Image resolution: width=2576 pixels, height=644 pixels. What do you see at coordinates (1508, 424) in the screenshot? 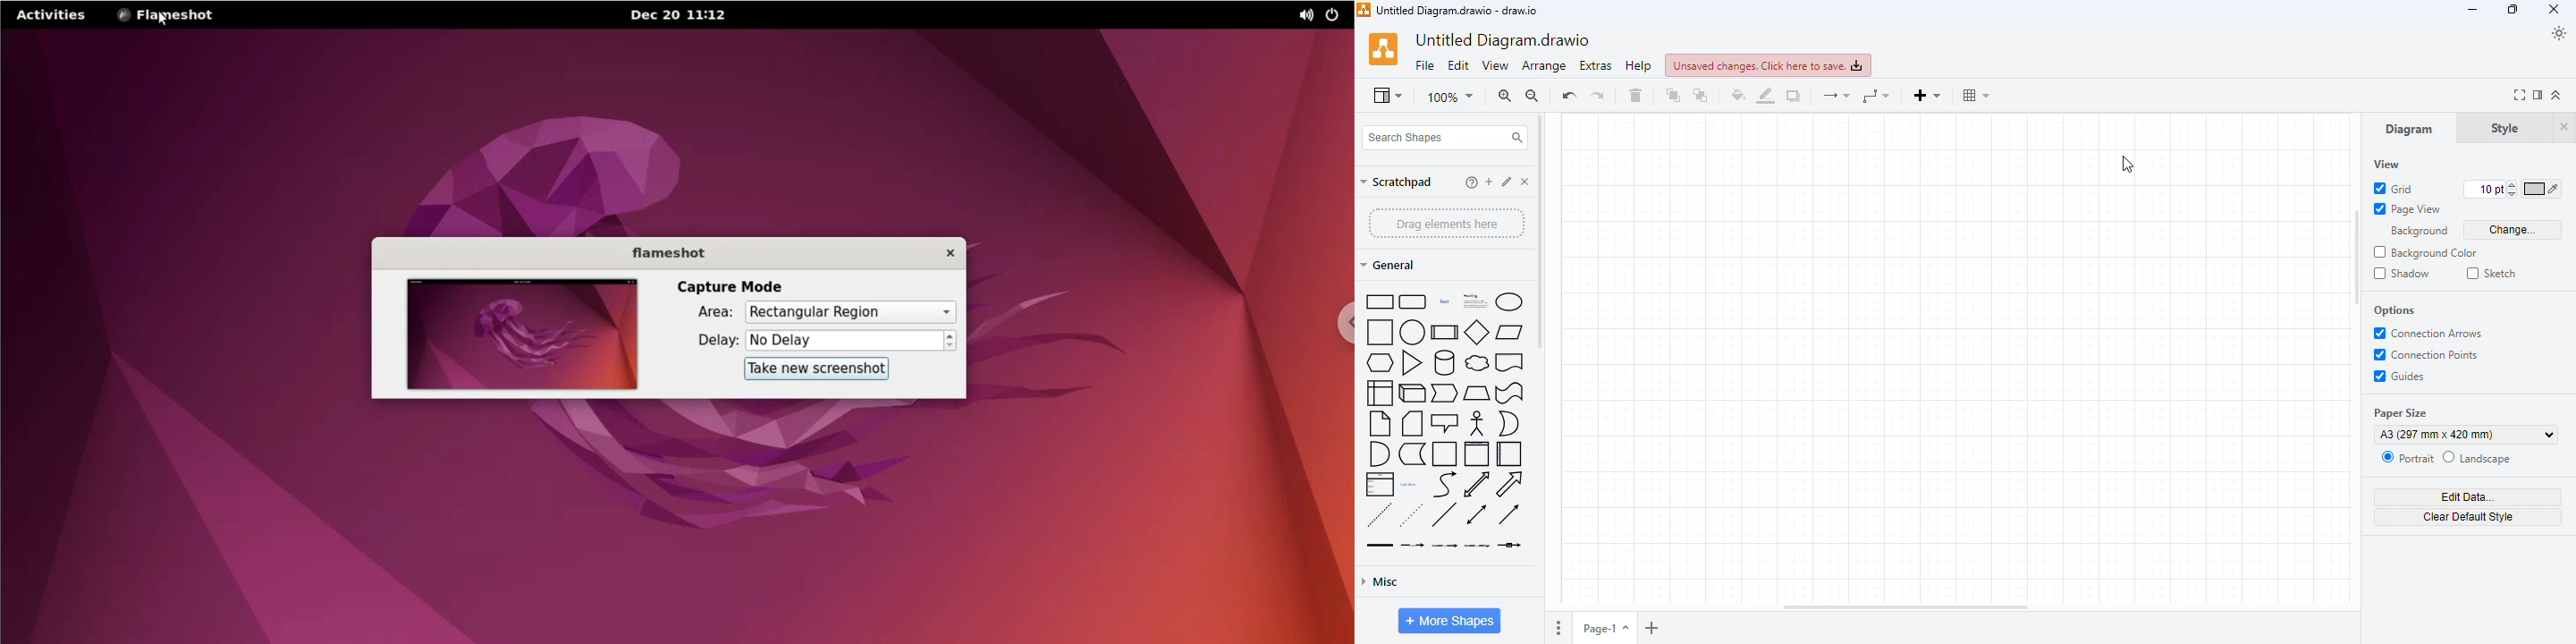
I see `or` at bounding box center [1508, 424].